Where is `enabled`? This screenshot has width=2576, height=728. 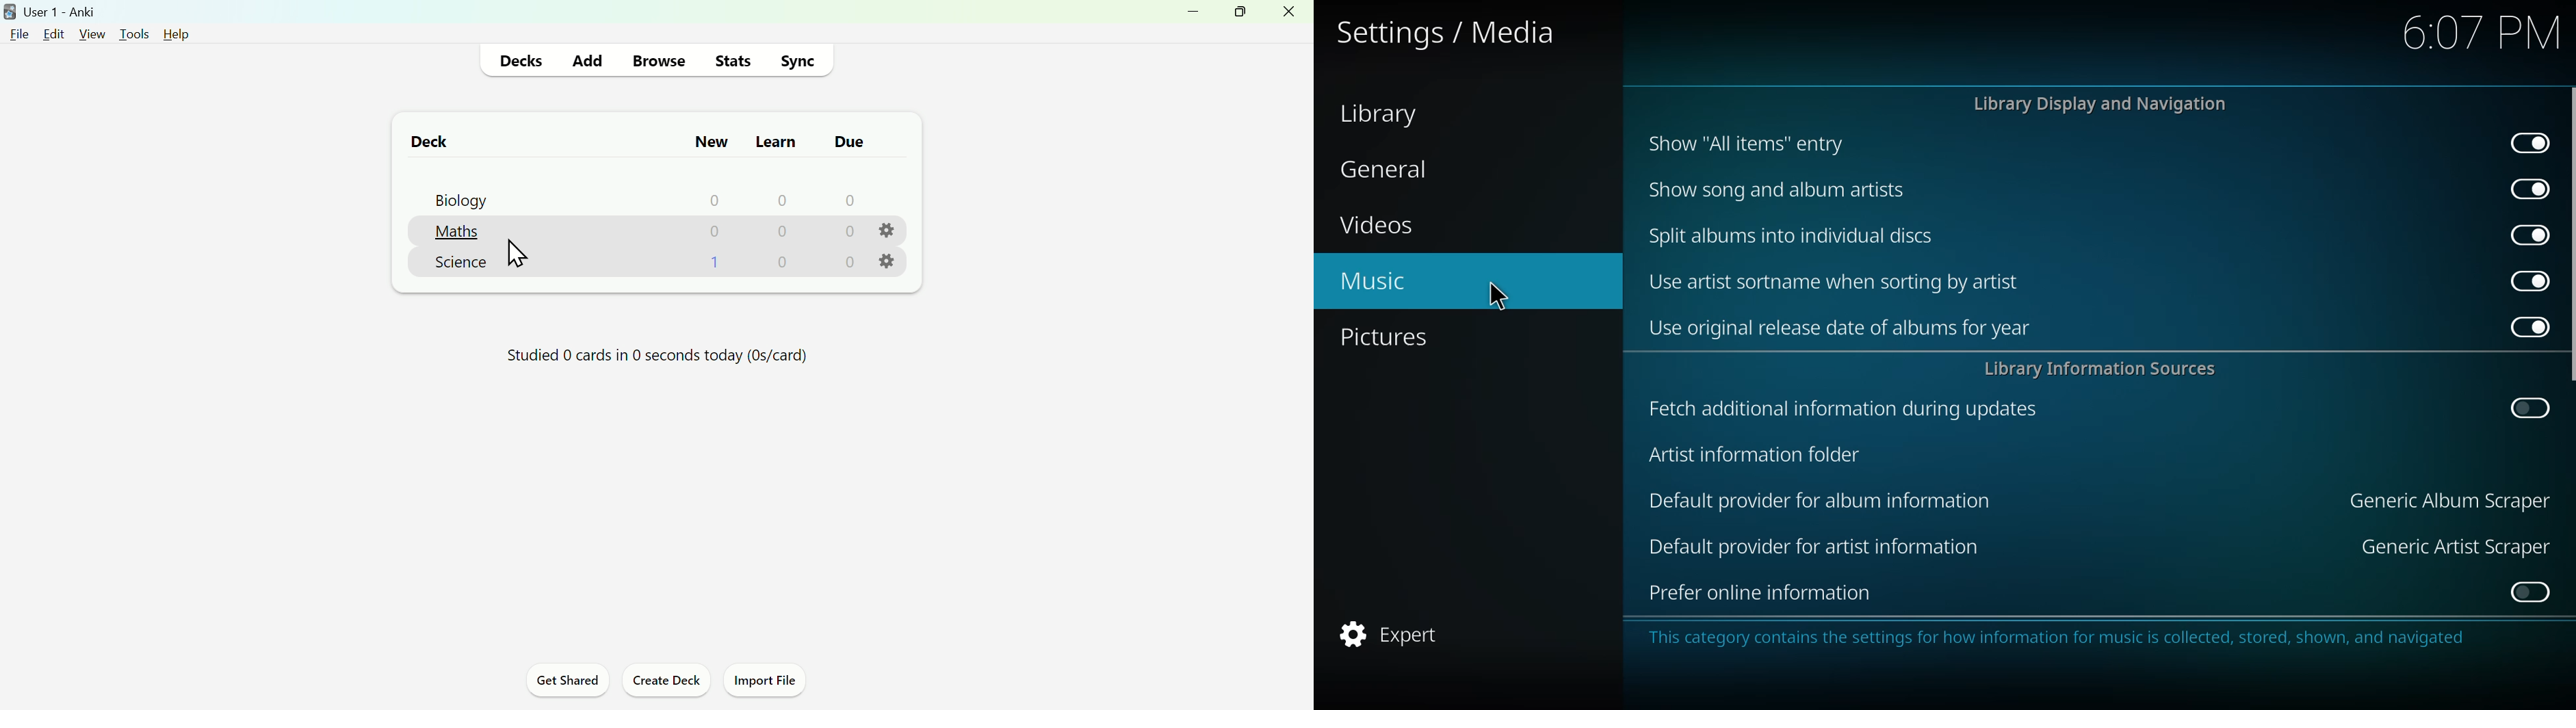
enabled is located at coordinates (2531, 233).